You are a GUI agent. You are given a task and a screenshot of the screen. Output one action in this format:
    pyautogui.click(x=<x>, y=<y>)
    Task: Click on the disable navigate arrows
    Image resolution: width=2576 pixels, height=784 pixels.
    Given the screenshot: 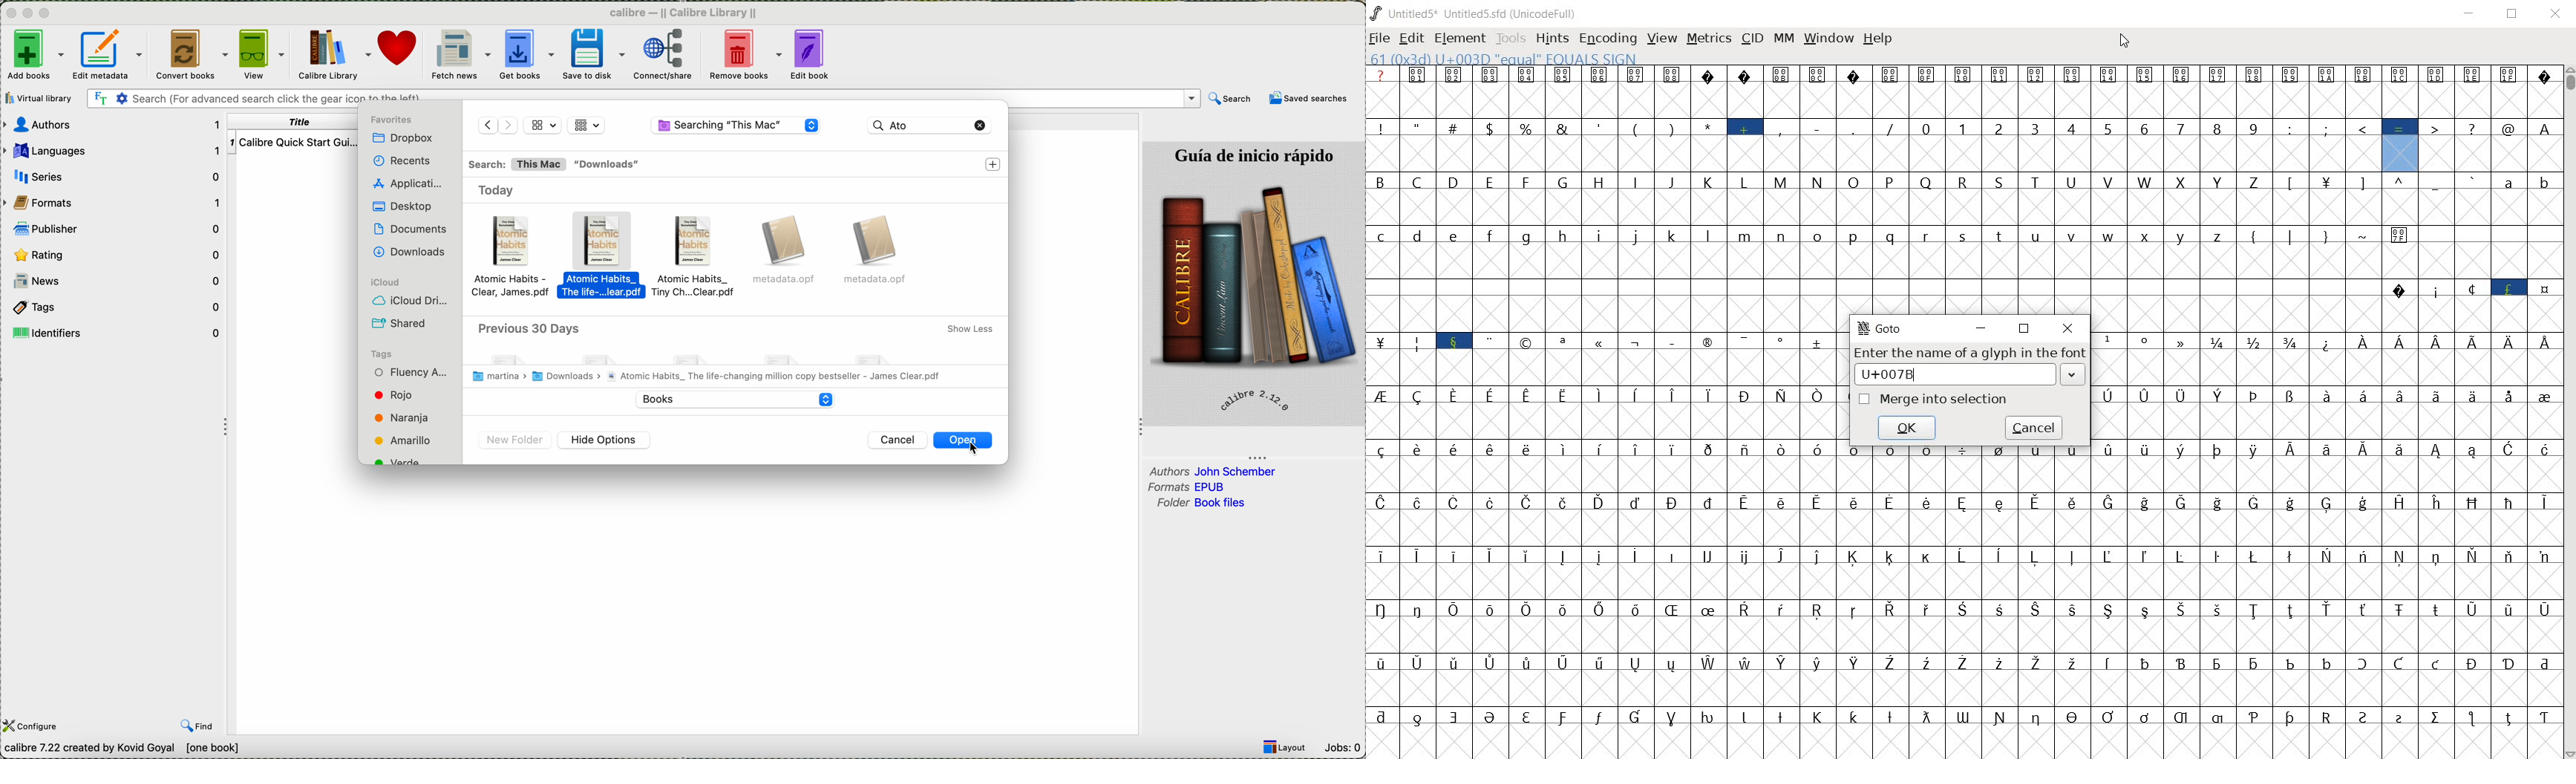 What is the action you would take?
    pyautogui.click(x=497, y=124)
    